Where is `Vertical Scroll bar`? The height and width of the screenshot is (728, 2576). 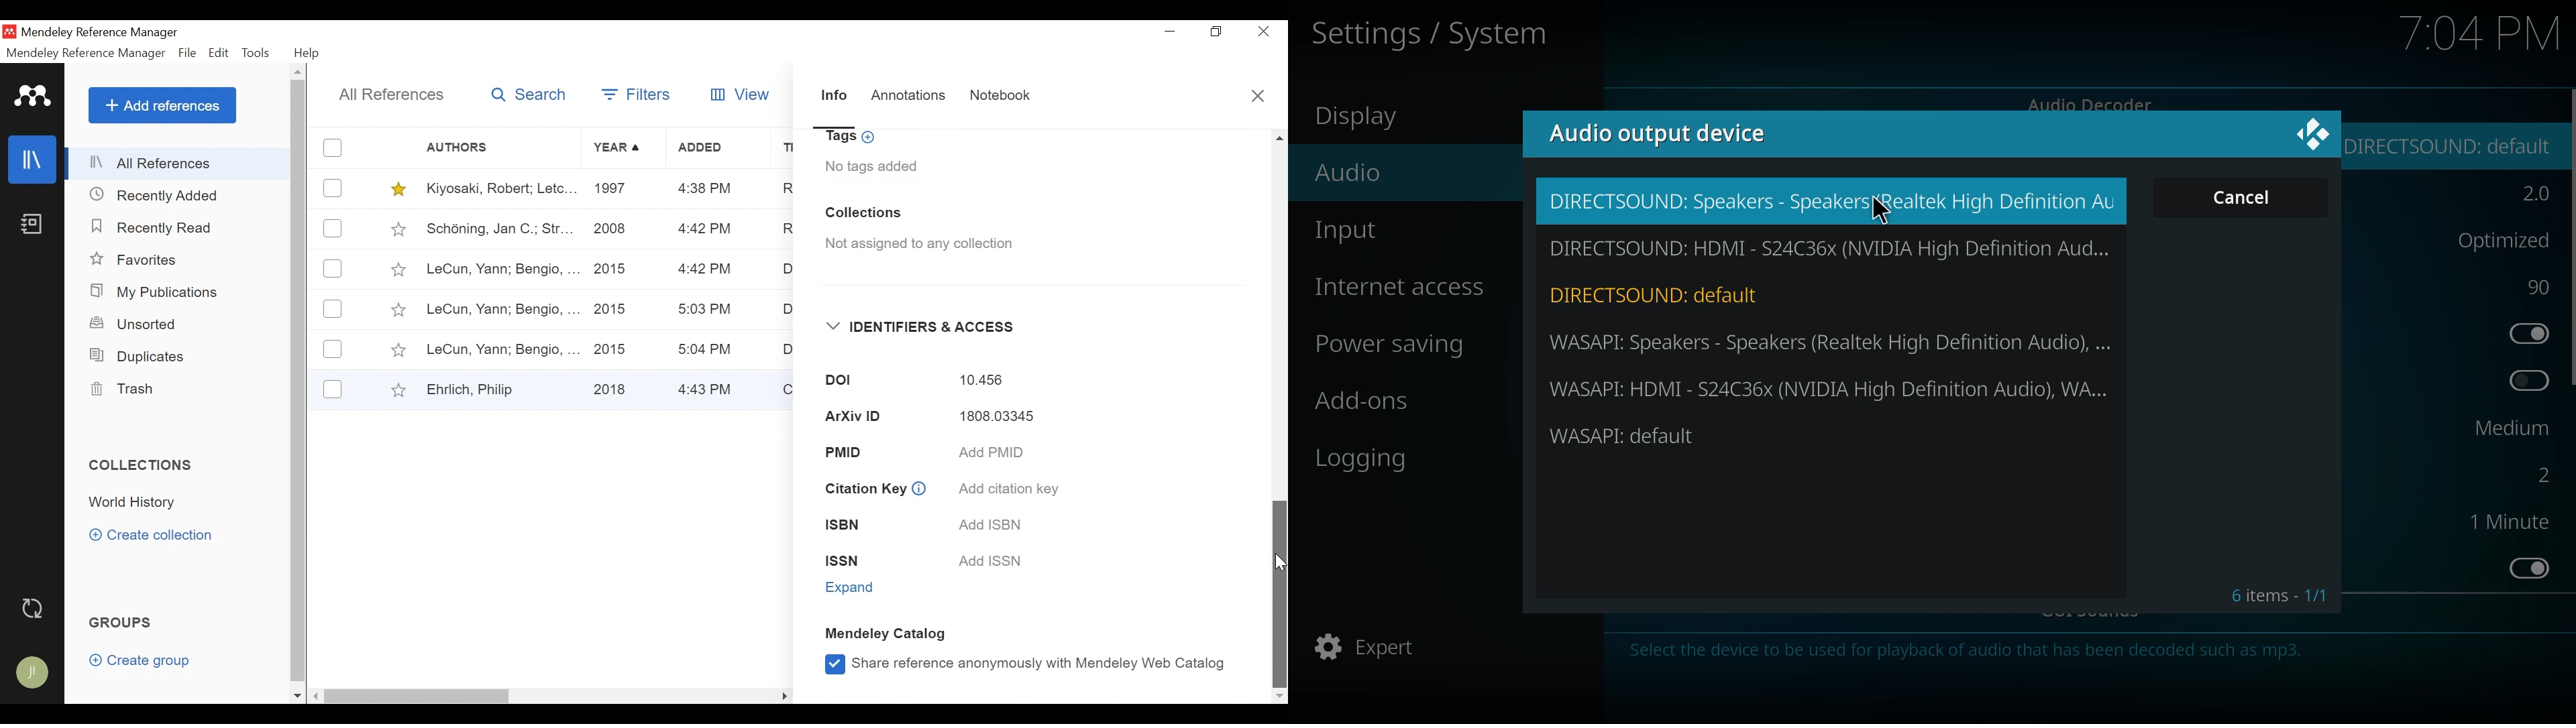 Vertical Scroll bar is located at coordinates (1280, 593).